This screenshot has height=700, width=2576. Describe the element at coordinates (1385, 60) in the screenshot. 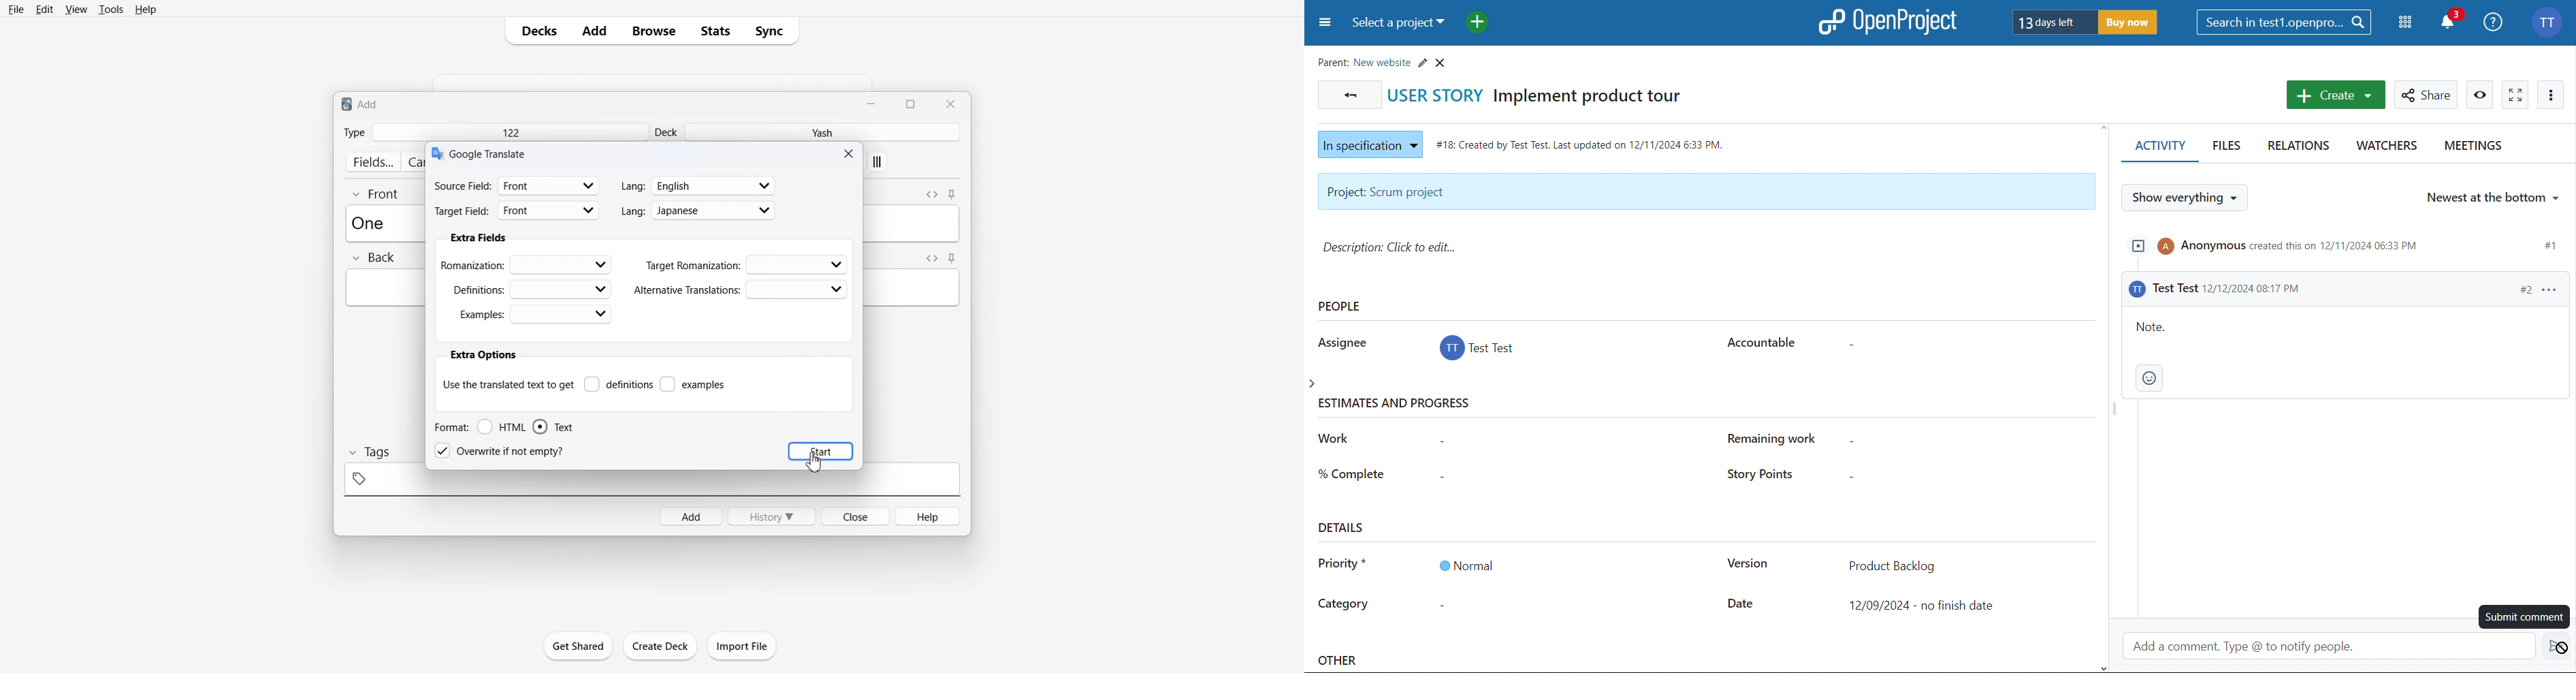

I see `Parent new website` at that location.